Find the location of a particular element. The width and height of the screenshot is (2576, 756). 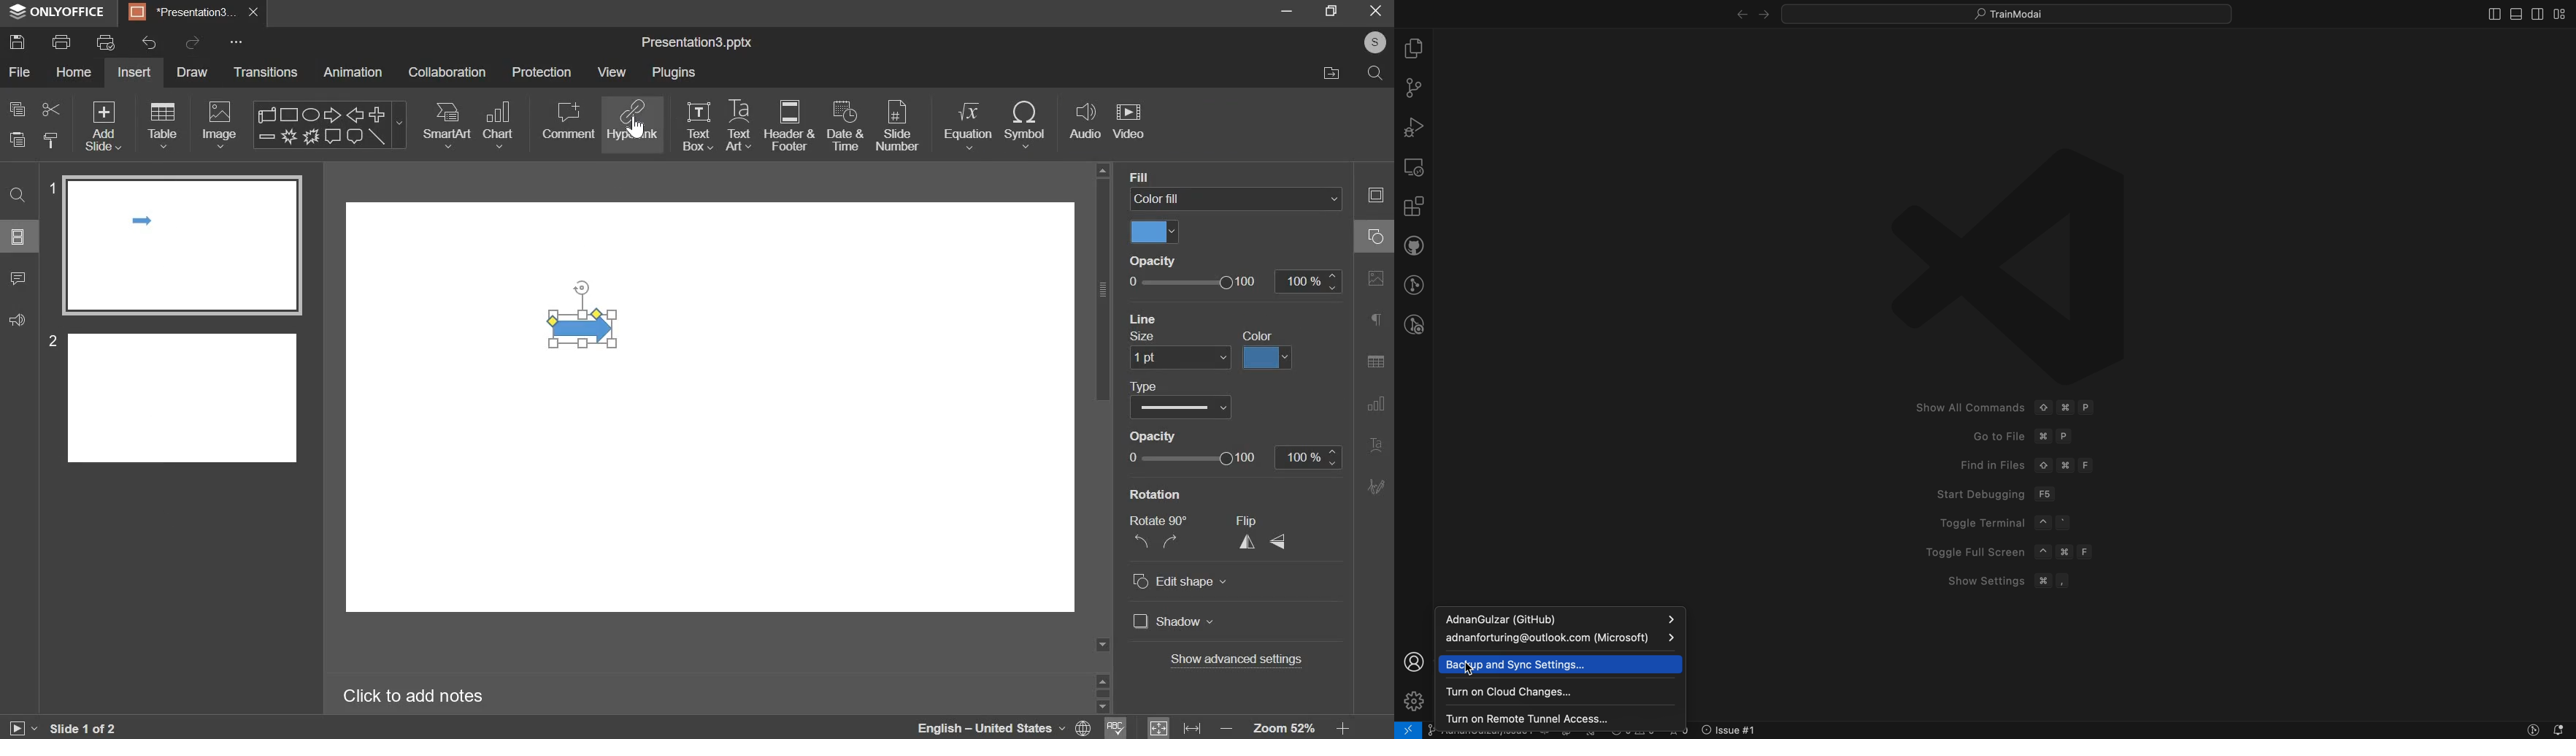

Shape settings is located at coordinates (1375, 236).